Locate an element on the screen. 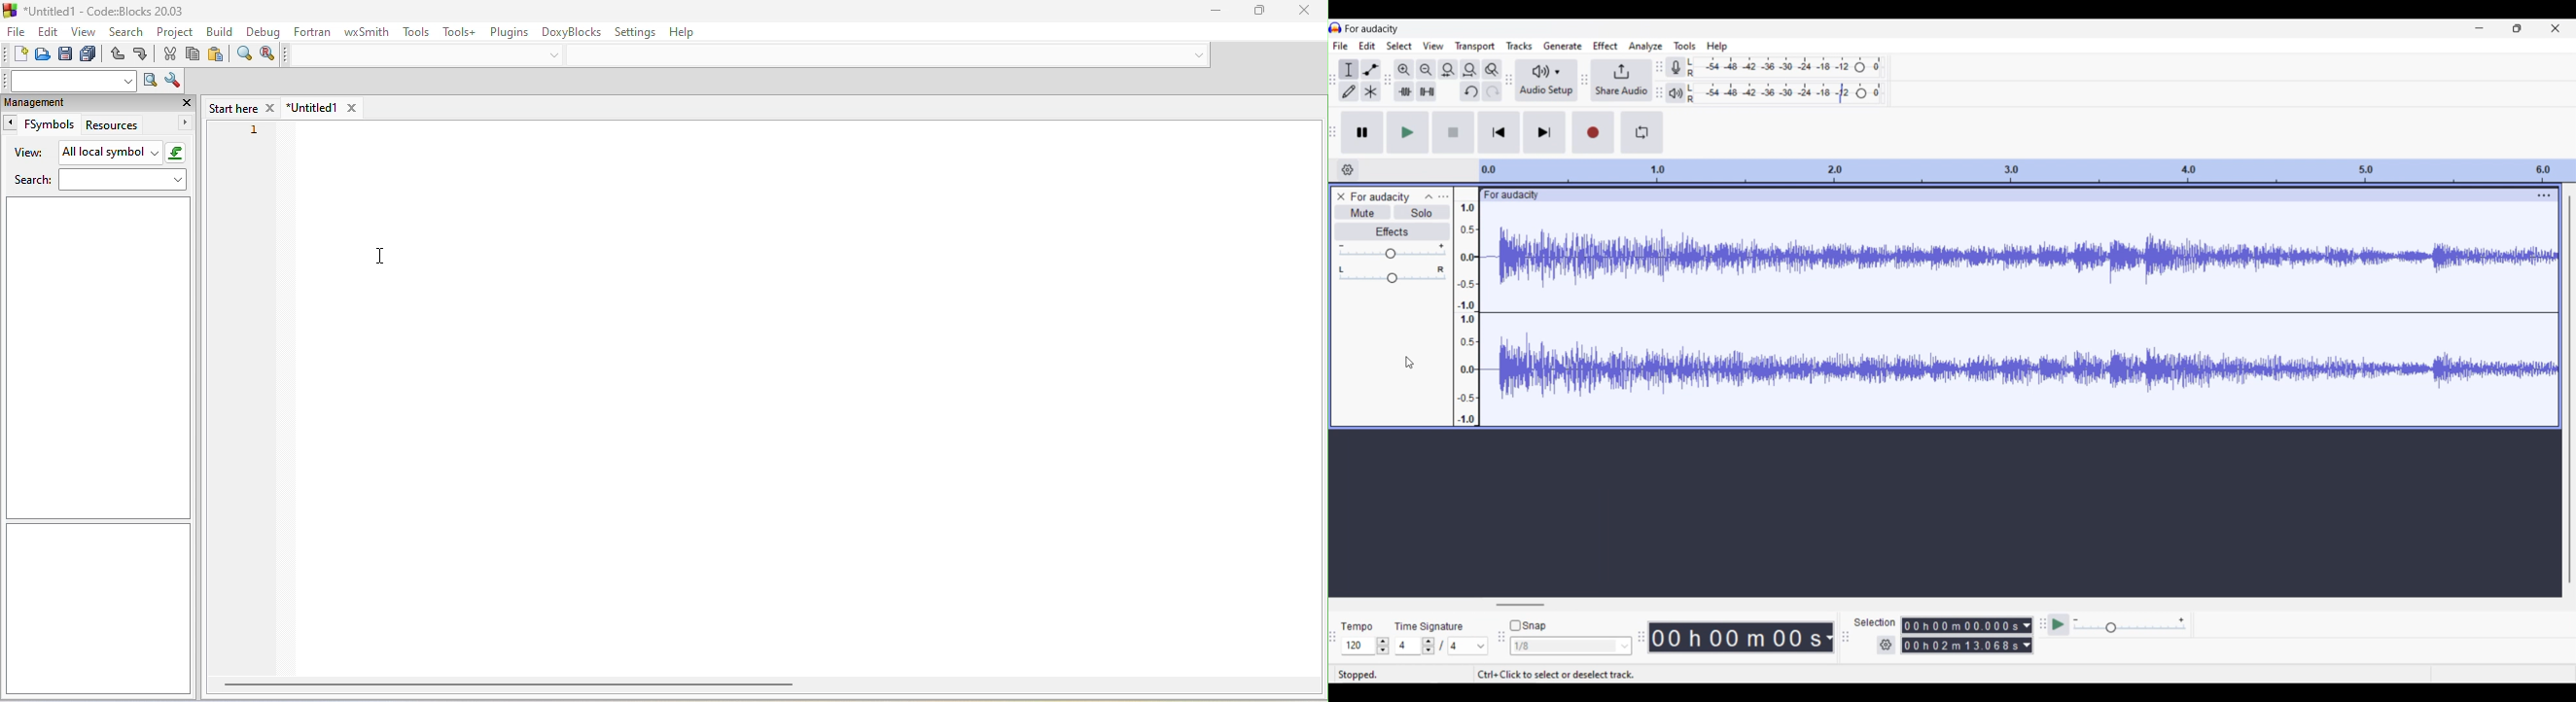 Image resolution: width=2576 pixels, height=728 pixels. Fit selection to width is located at coordinates (1449, 70).